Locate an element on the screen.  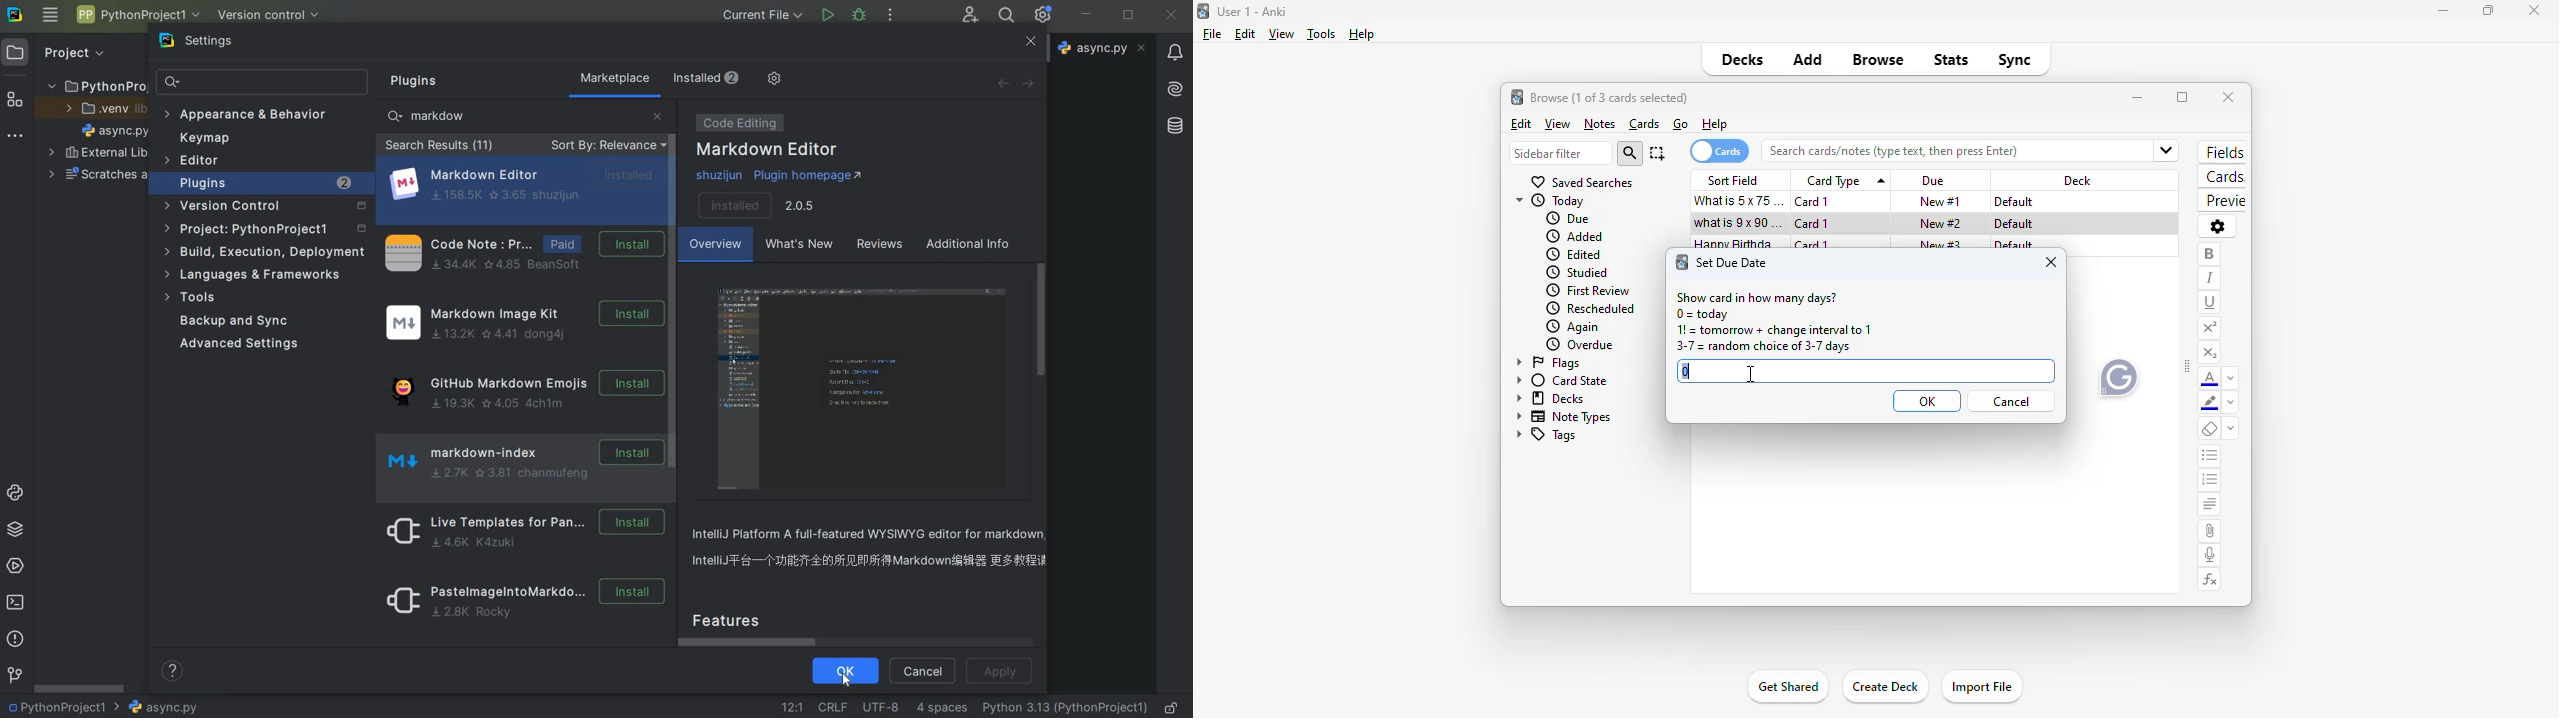
forward is located at coordinates (1032, 83).